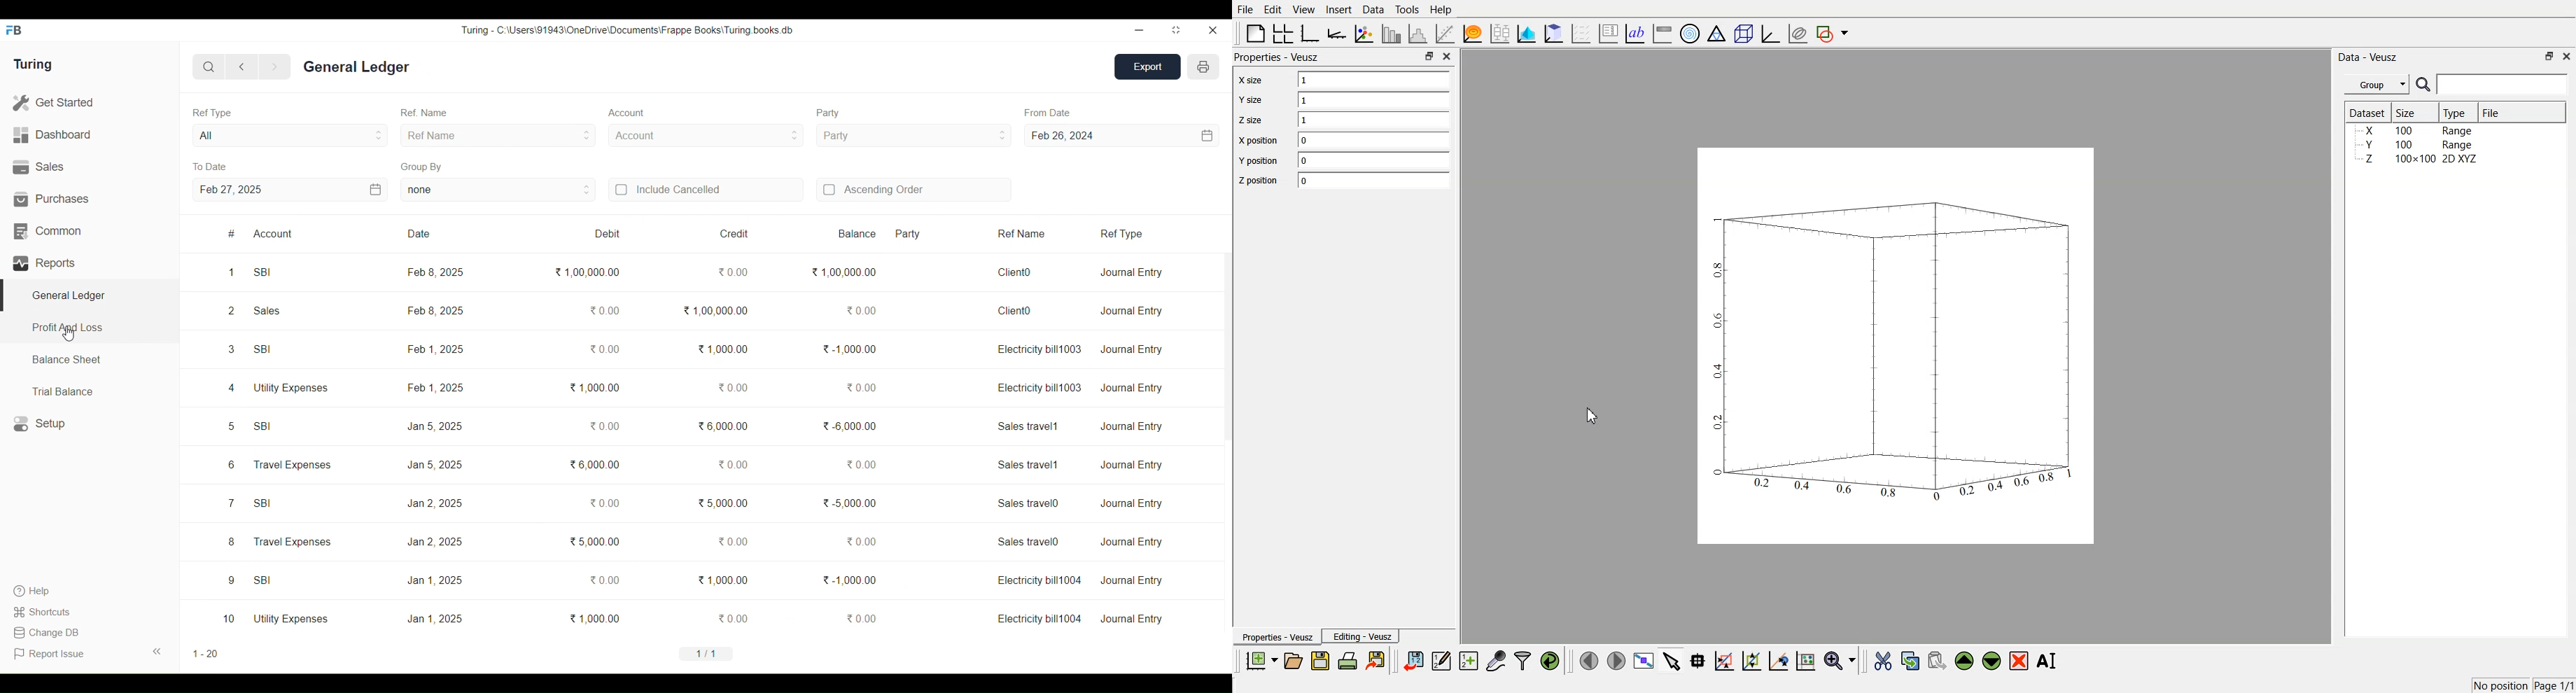 Image resolution: width=2576 pixels, height=700 pixels. I want to click on Cursor, so click(69, 333).